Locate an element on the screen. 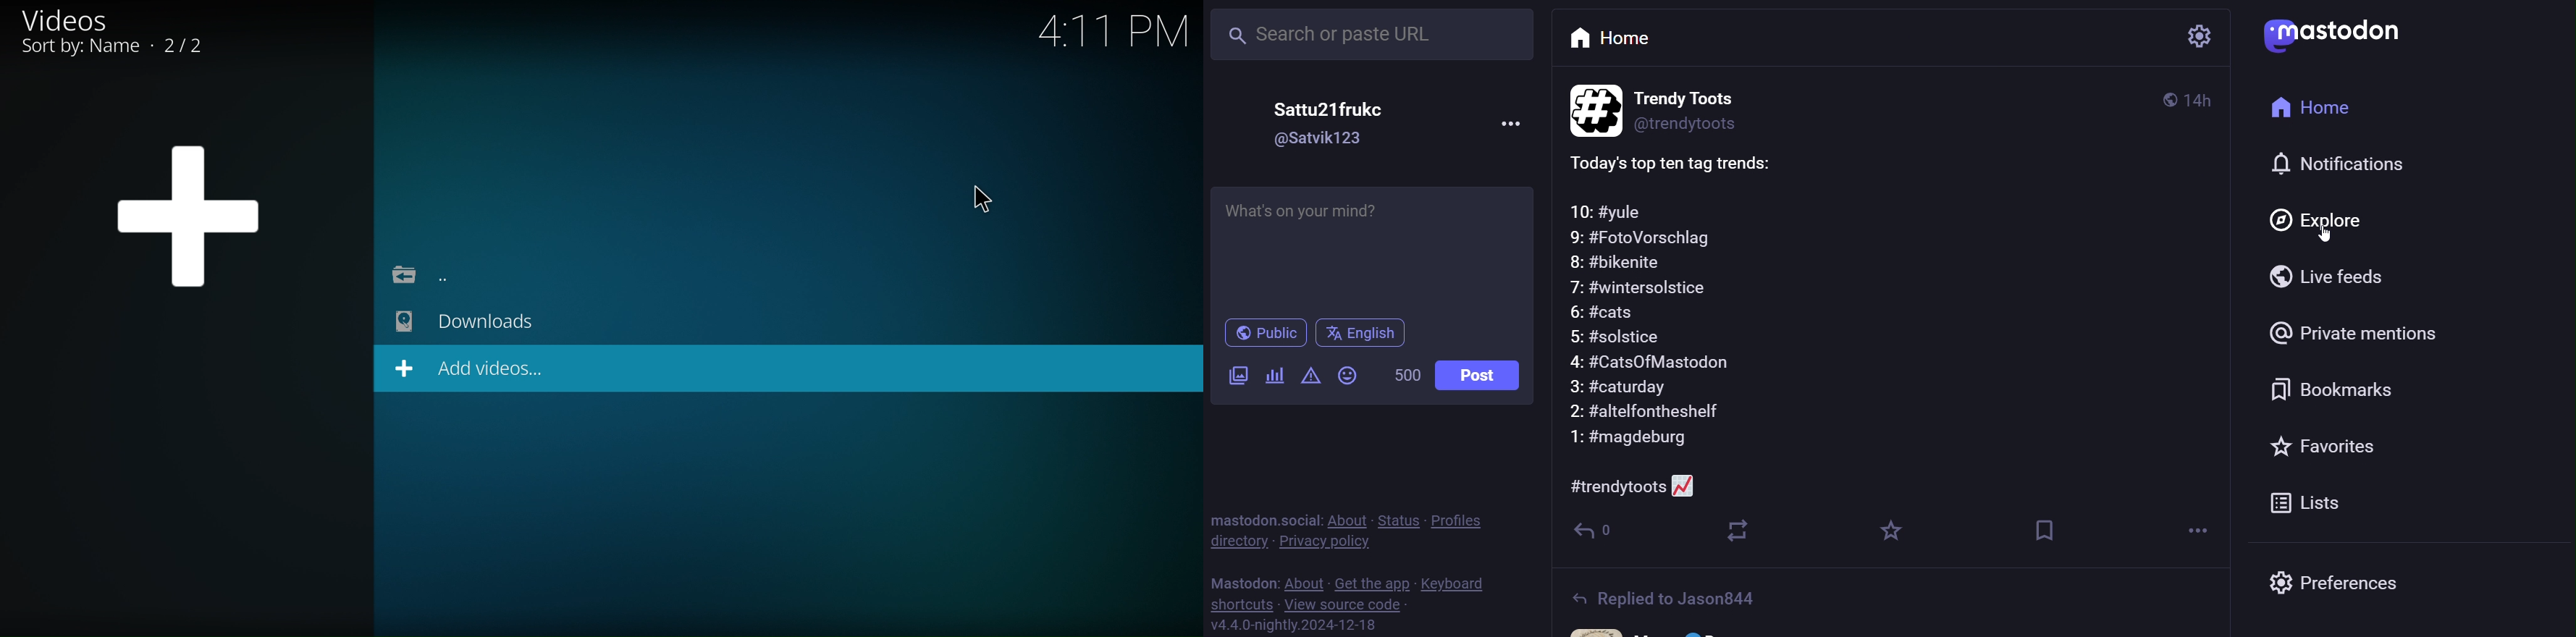 The image size is (2576, 644). get the app is located at coordinates (1371, 583).